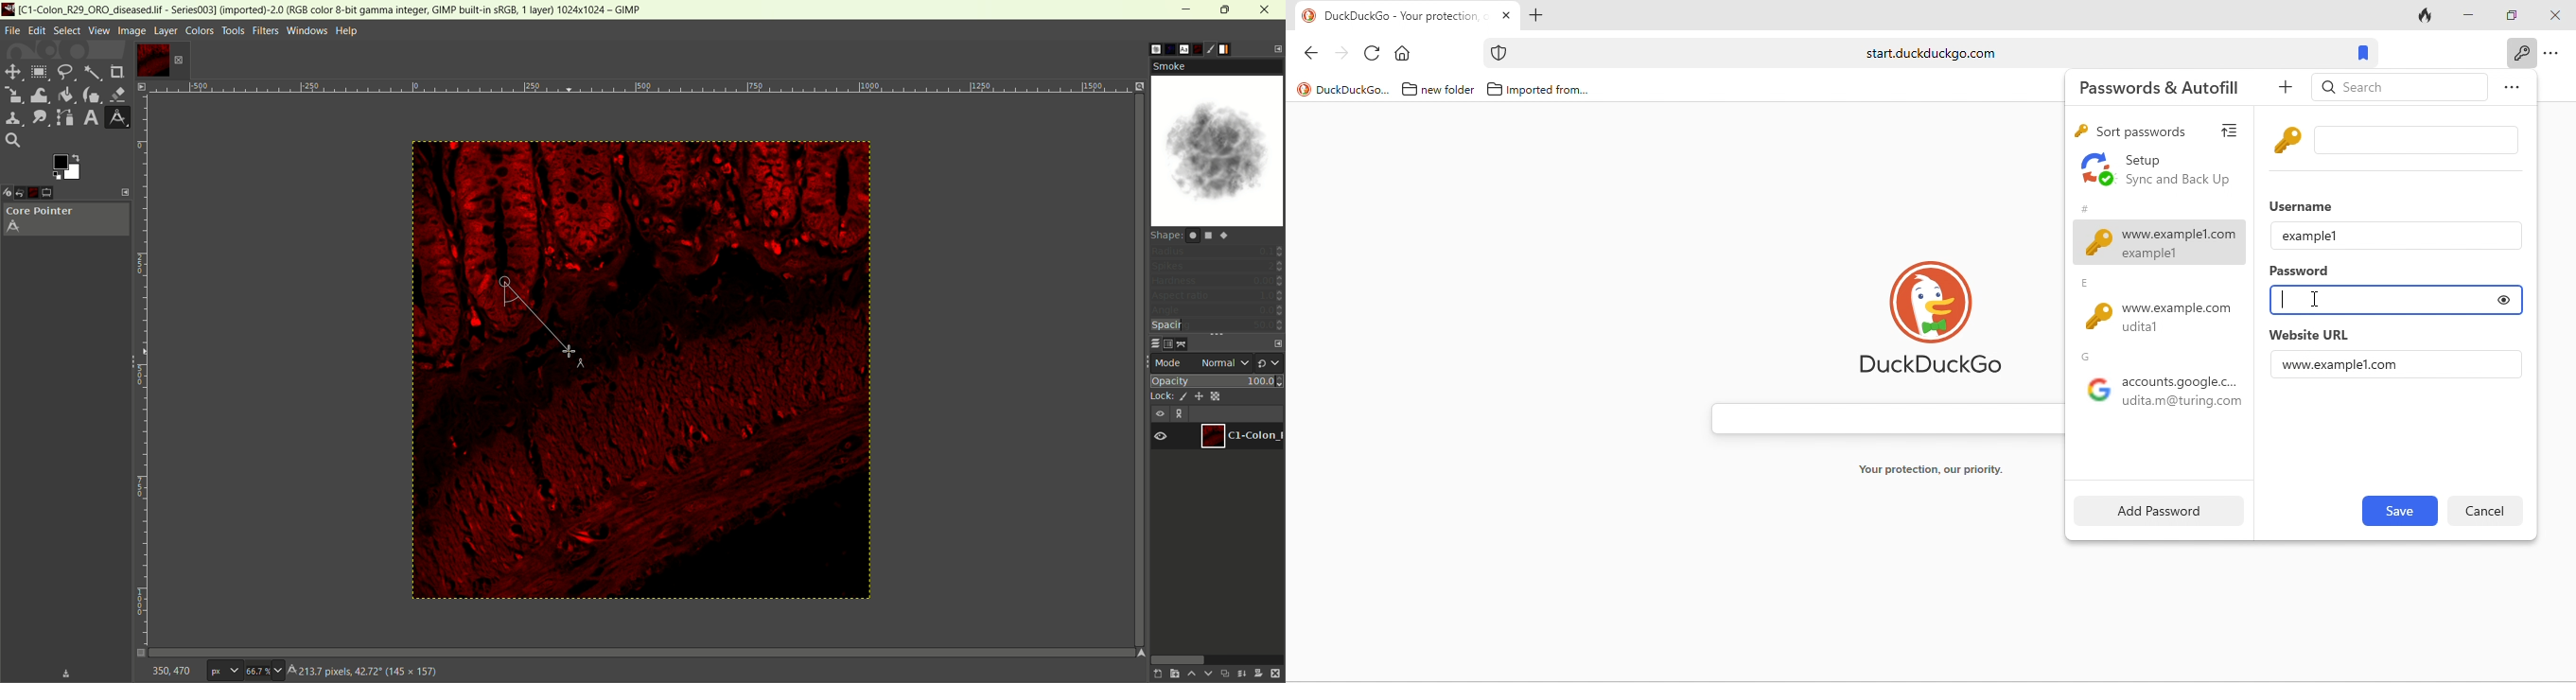  What do you see at coordinates (2553, 16) in the screenshot?
I see `close` at bounding box center [2553, 16].